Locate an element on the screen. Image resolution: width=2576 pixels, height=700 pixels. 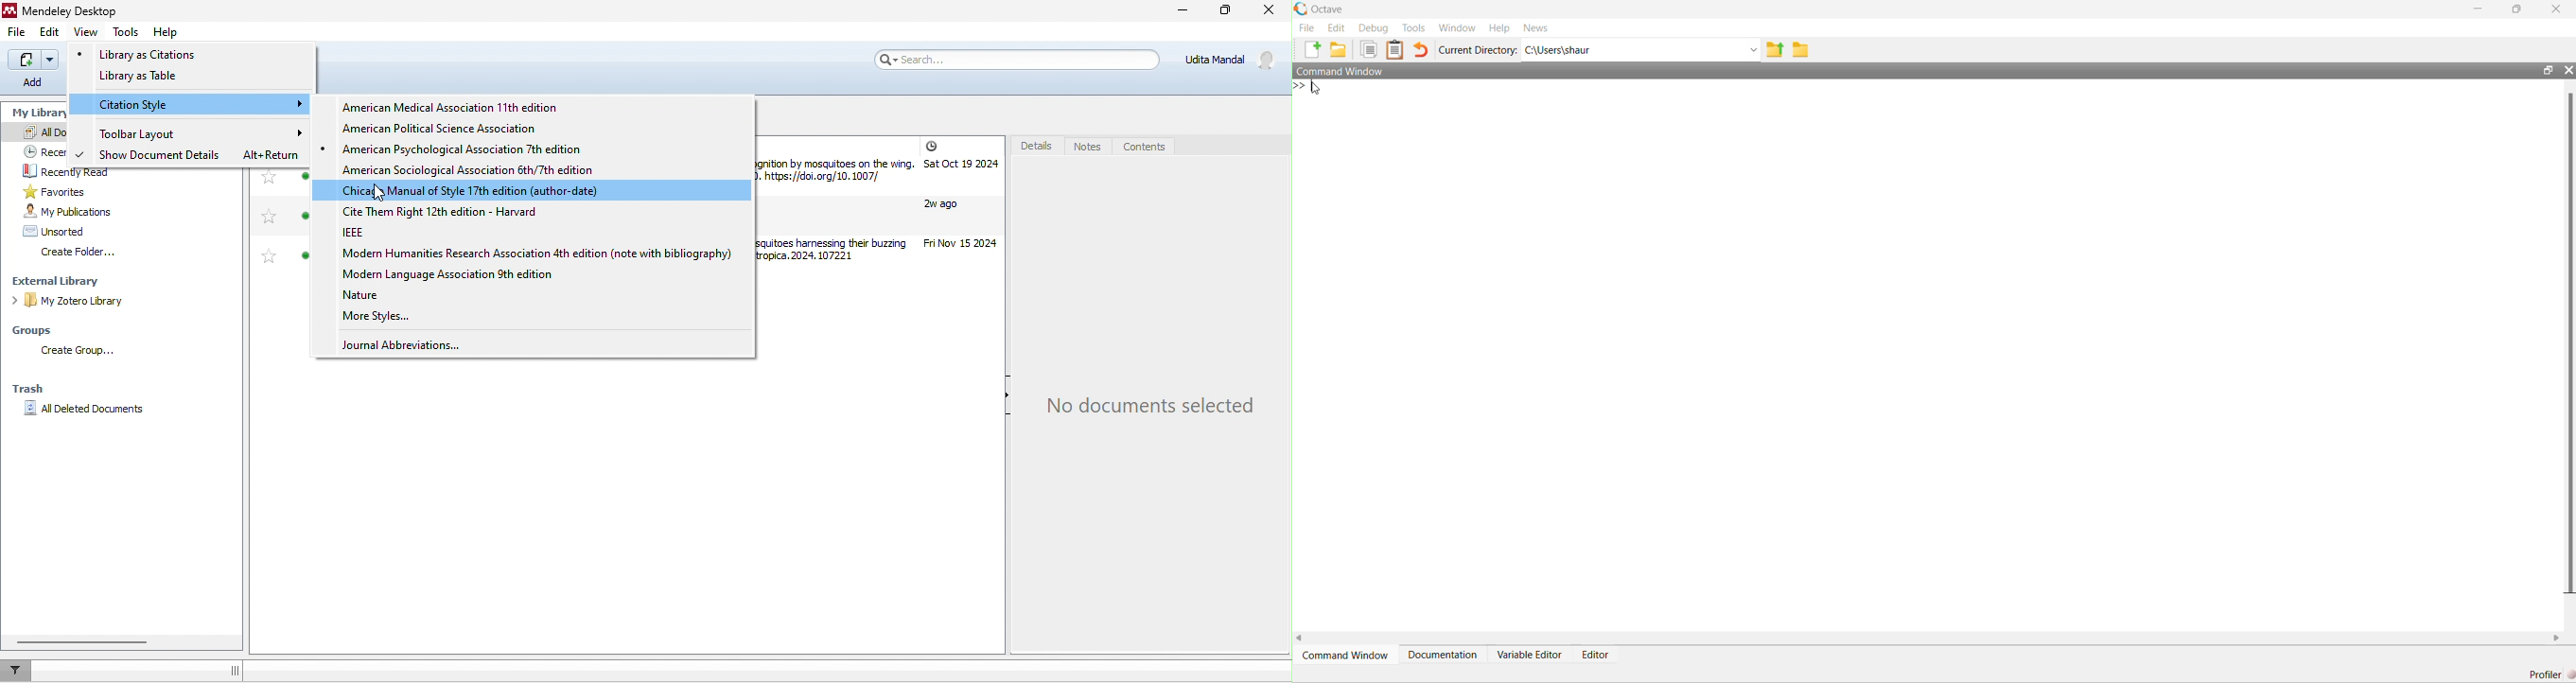
different types of journal  is located at coordinates (835, 208).